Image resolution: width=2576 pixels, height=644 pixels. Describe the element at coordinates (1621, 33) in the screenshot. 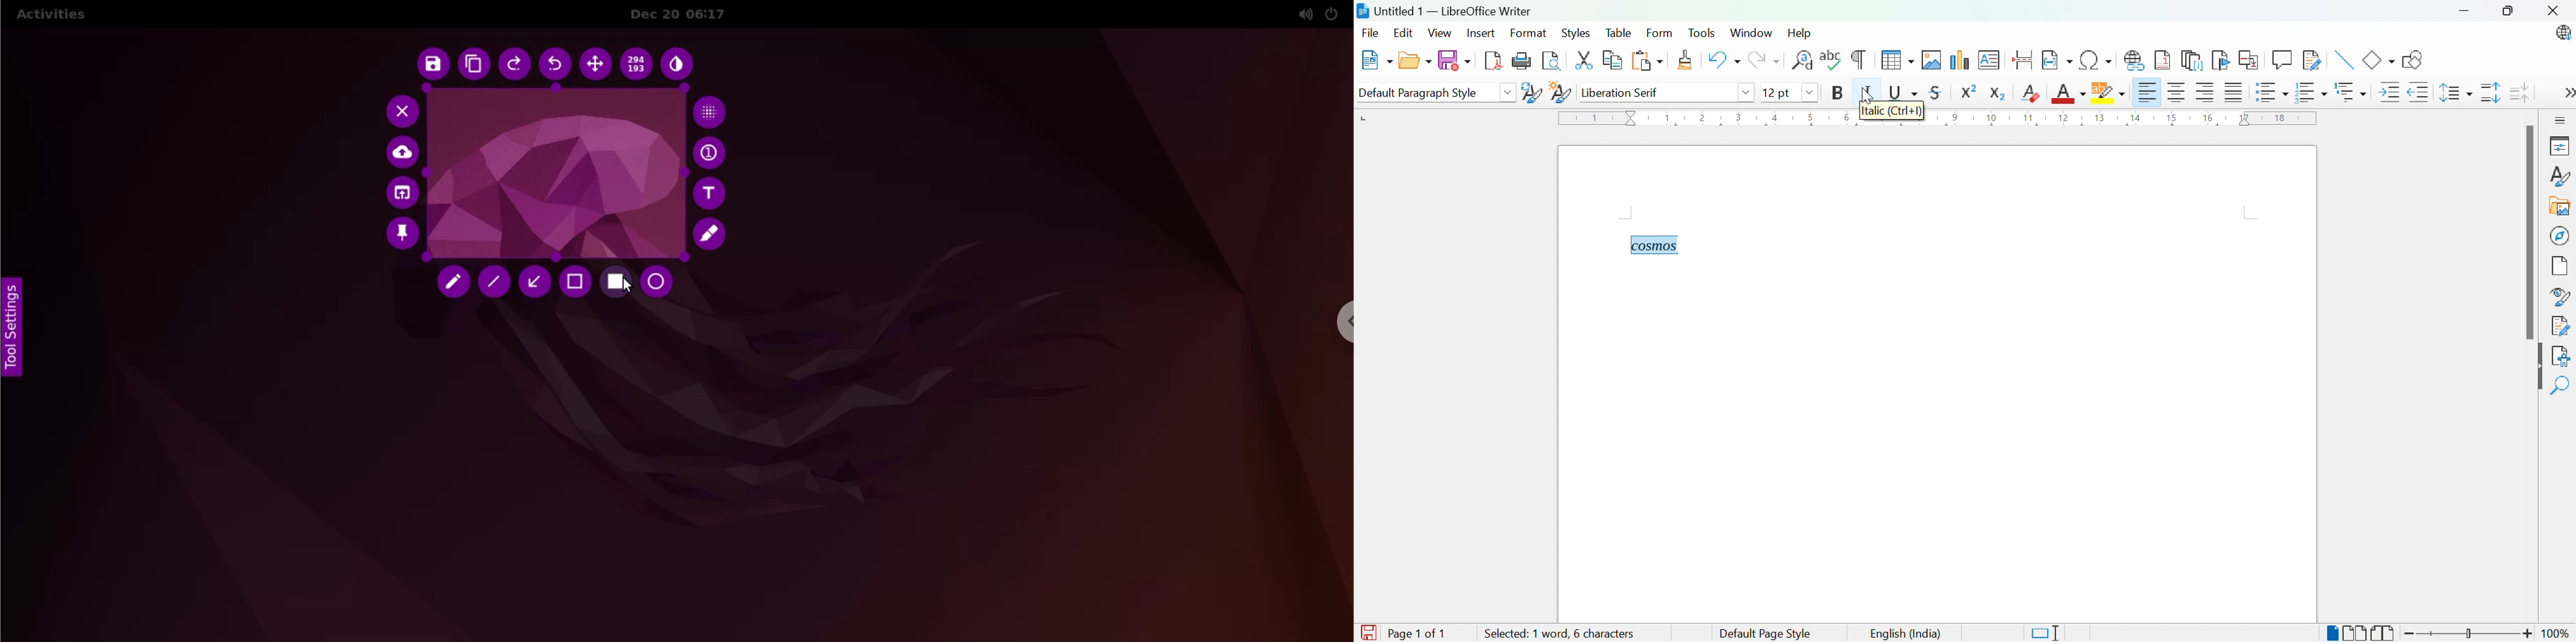

I see `Table` at that location.